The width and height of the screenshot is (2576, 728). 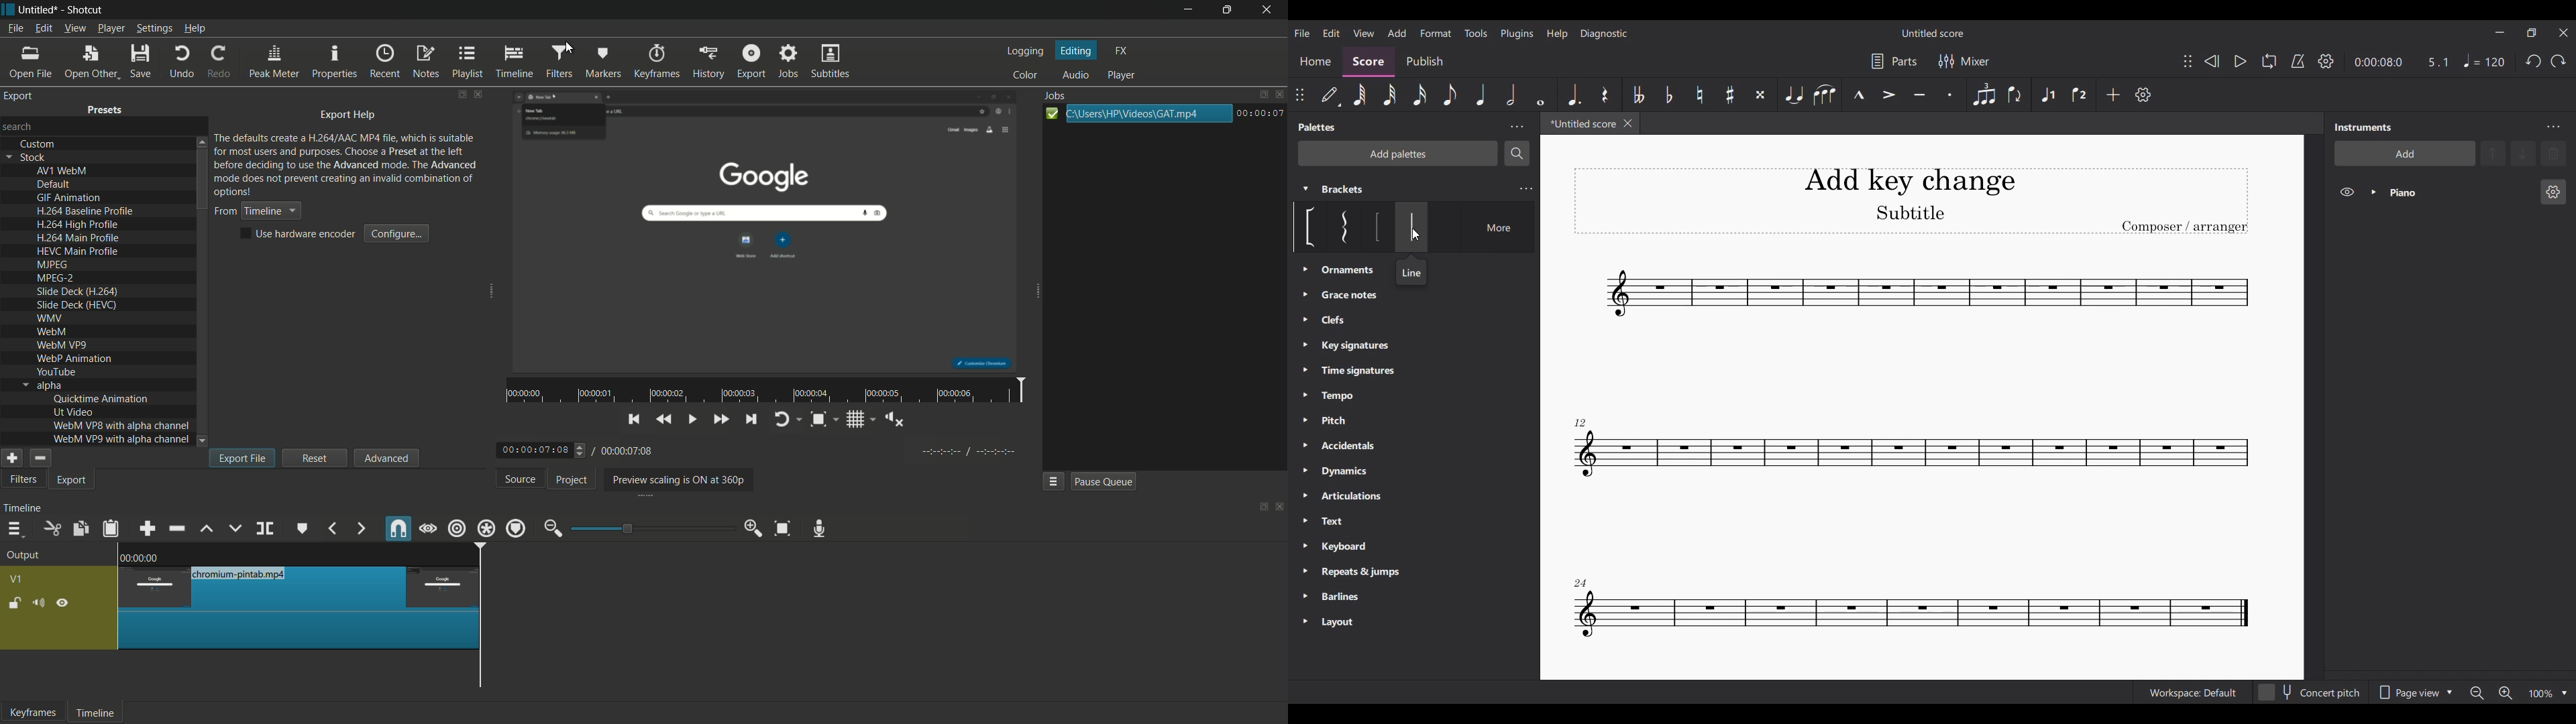 I want to click on zoom out, so click(x=553, y=530).